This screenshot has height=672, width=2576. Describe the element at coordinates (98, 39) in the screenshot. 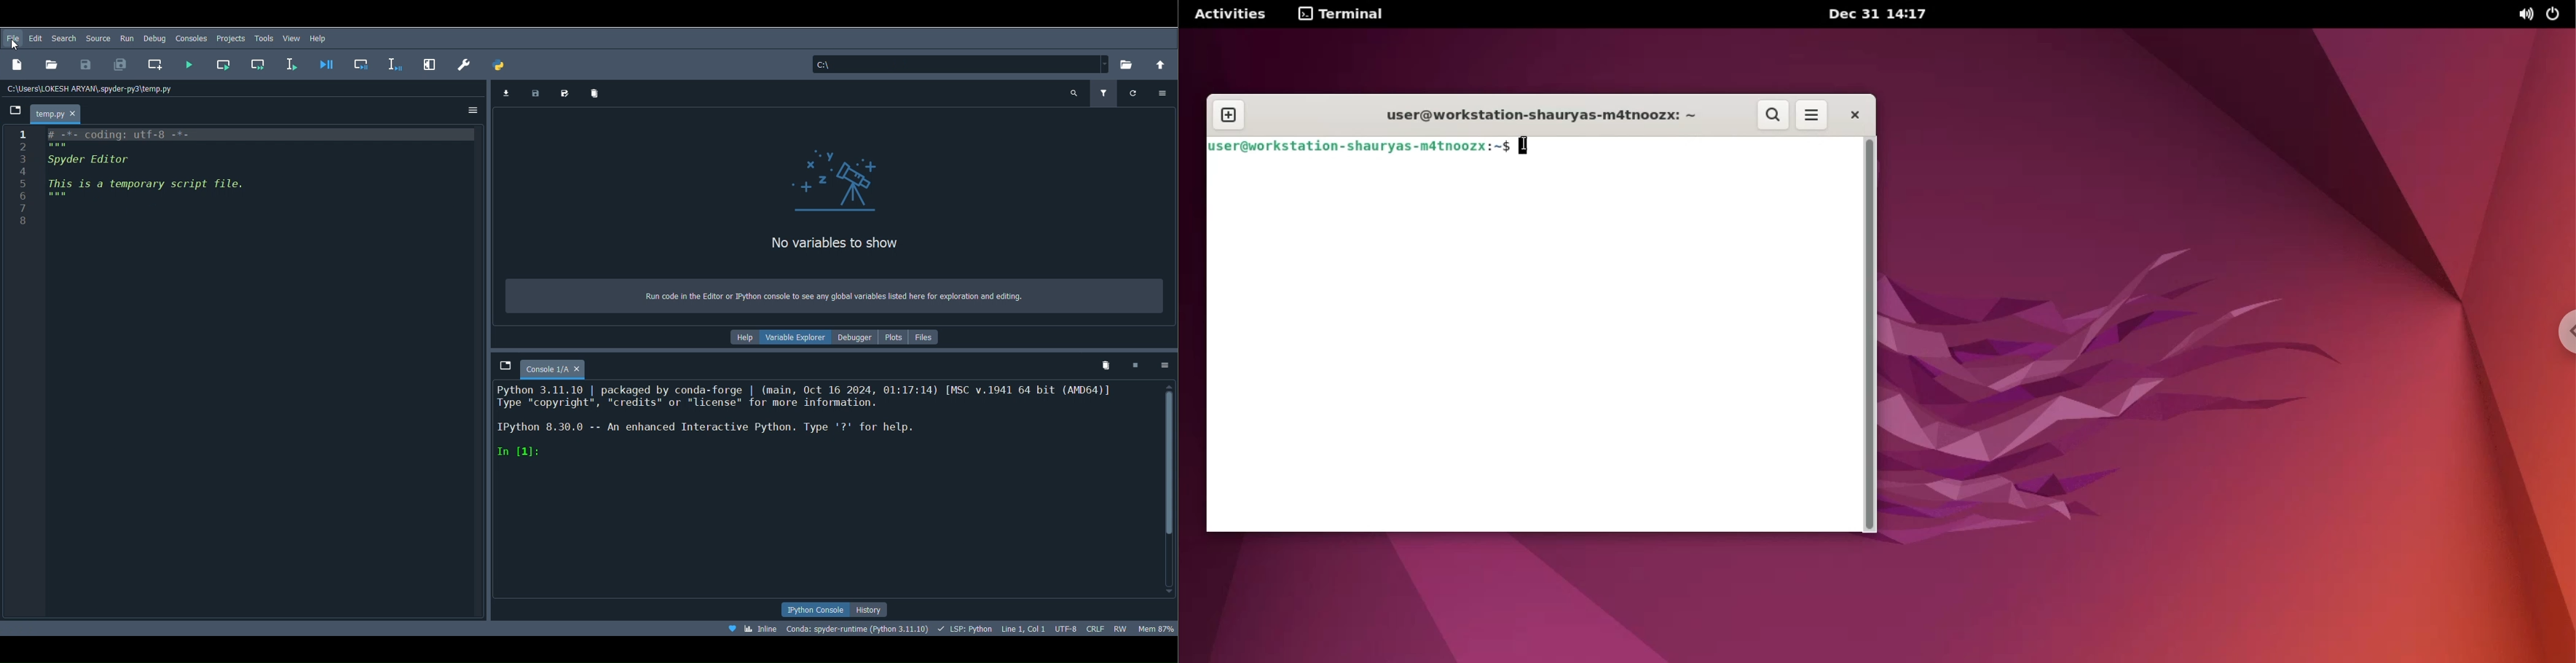

I see `Search` at that location.